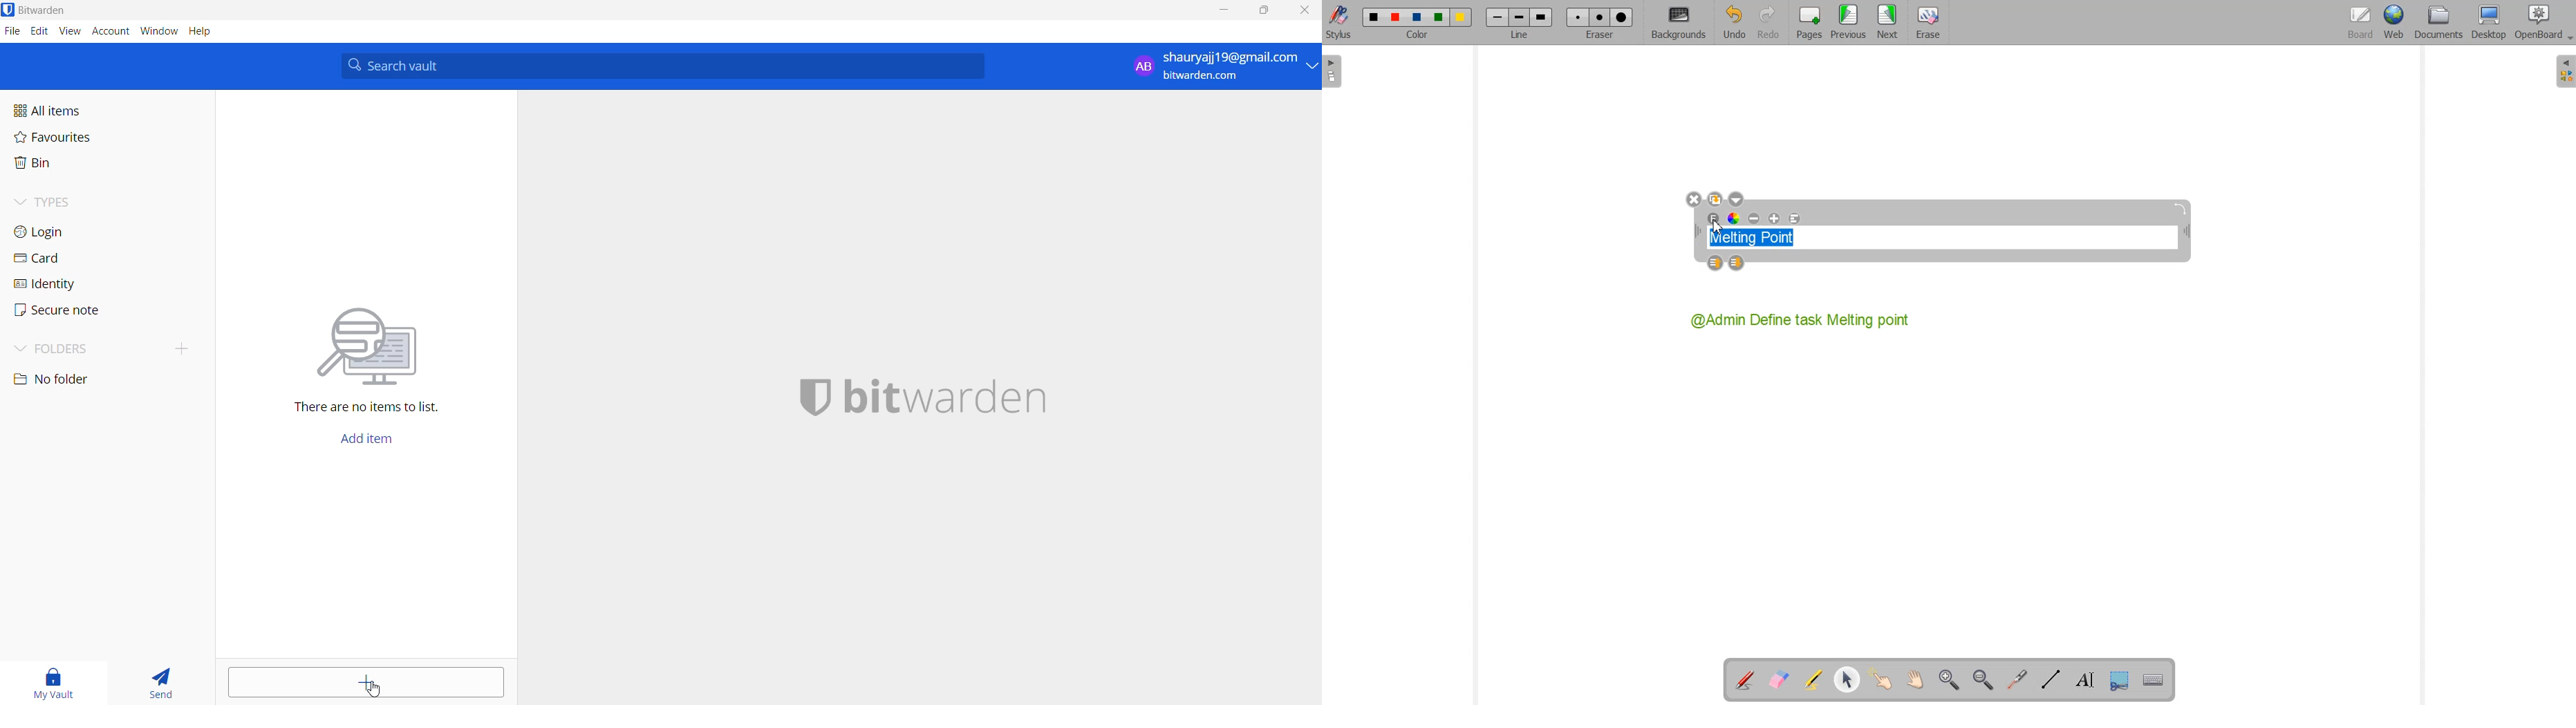 Image resolution: width=2576 pixels, height=728 pixels. Describe the element at coordinates (83, 350) in the screenshot. I see `folders` at that location.